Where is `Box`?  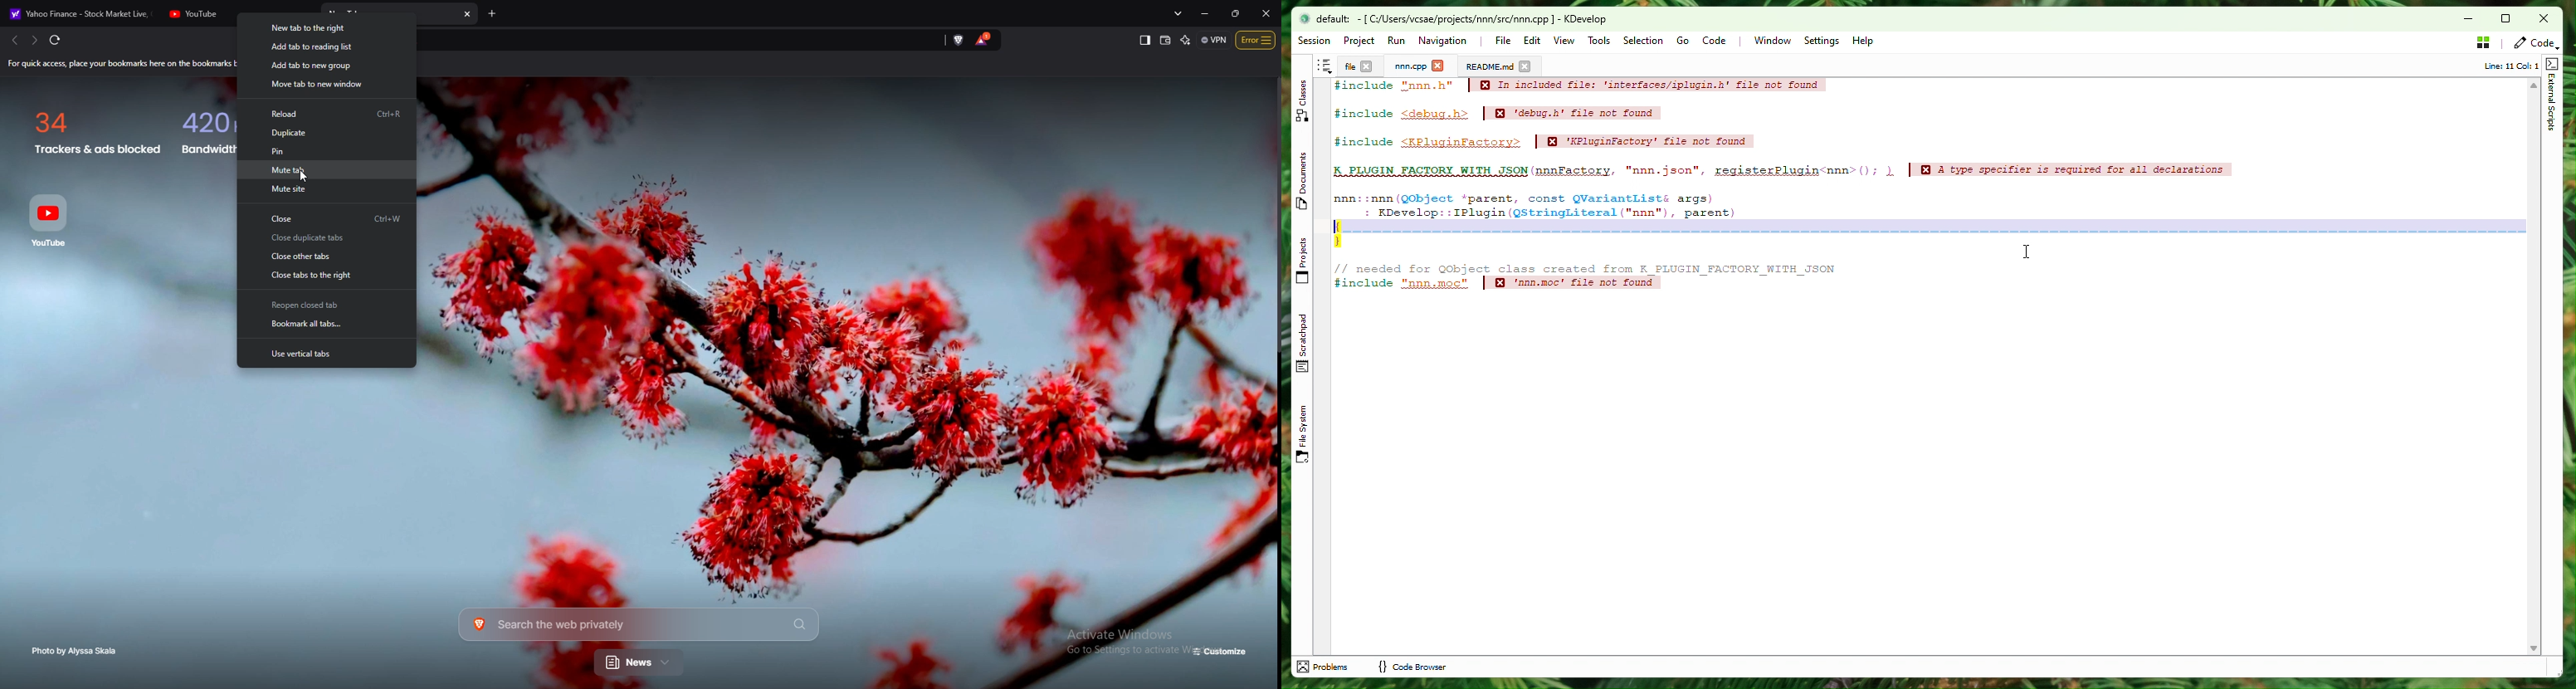 Box is located at coordinates (2511, 18).